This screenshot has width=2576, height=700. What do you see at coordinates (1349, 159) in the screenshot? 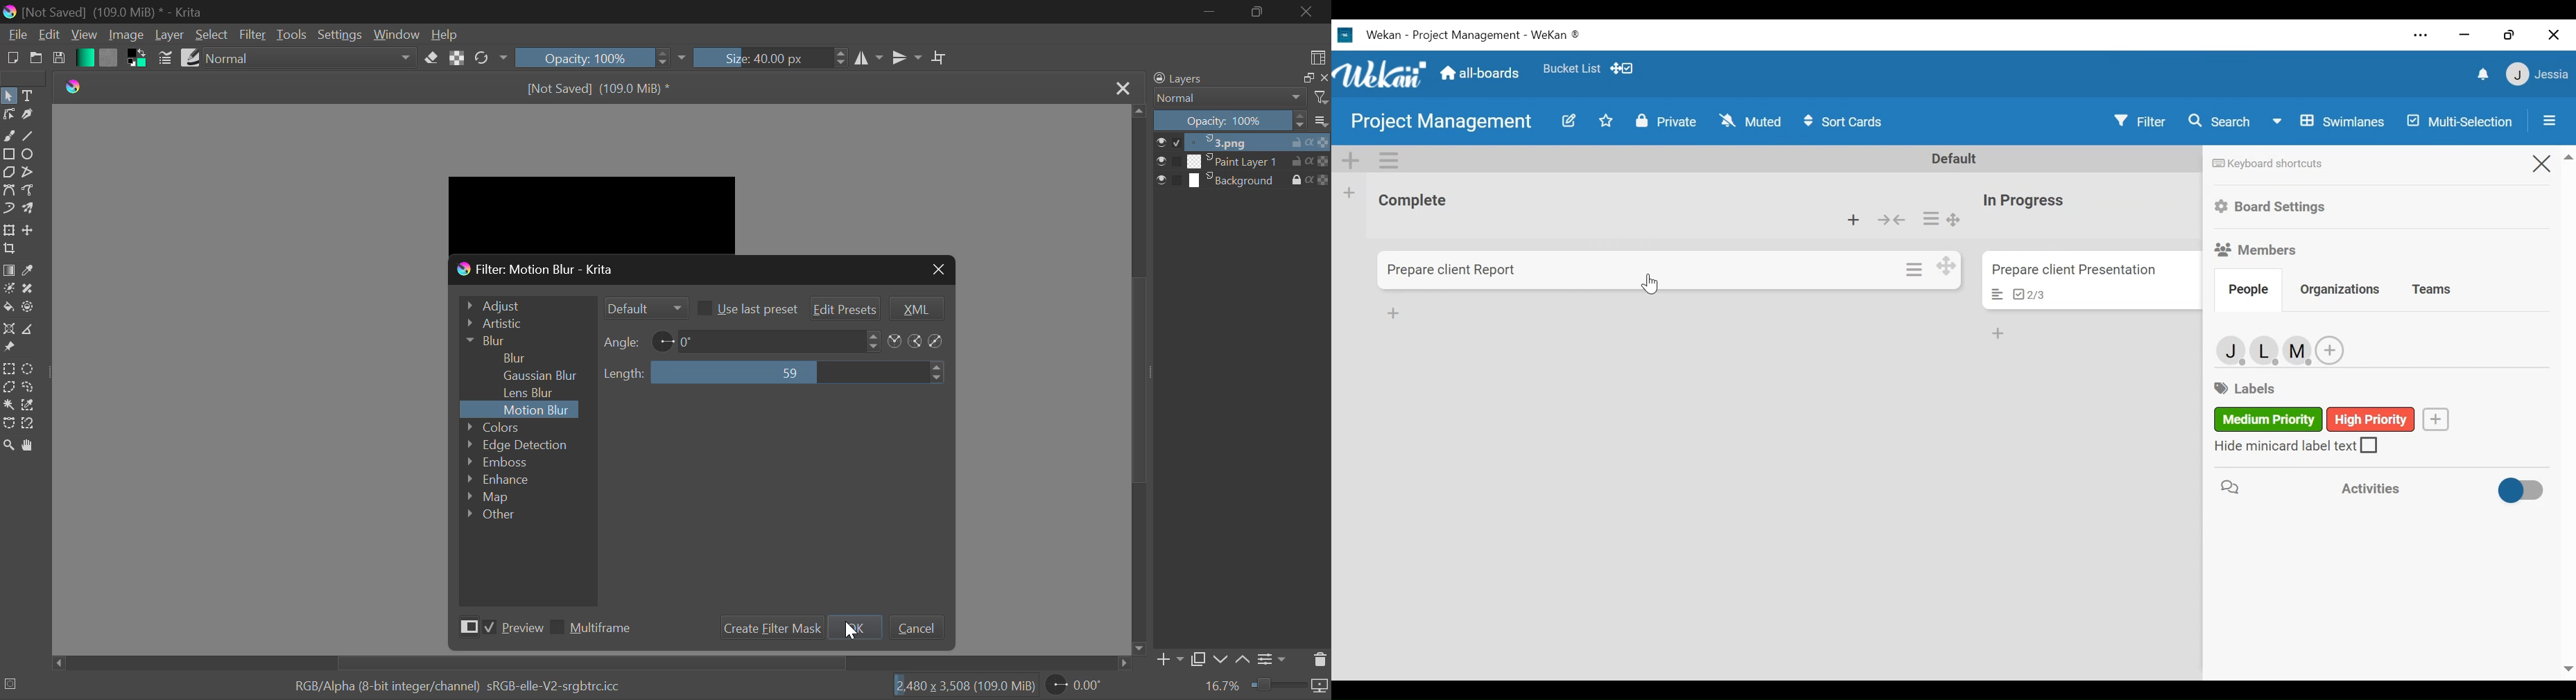
I see `Add Swimlane ` at bounding box center [1349, 159].